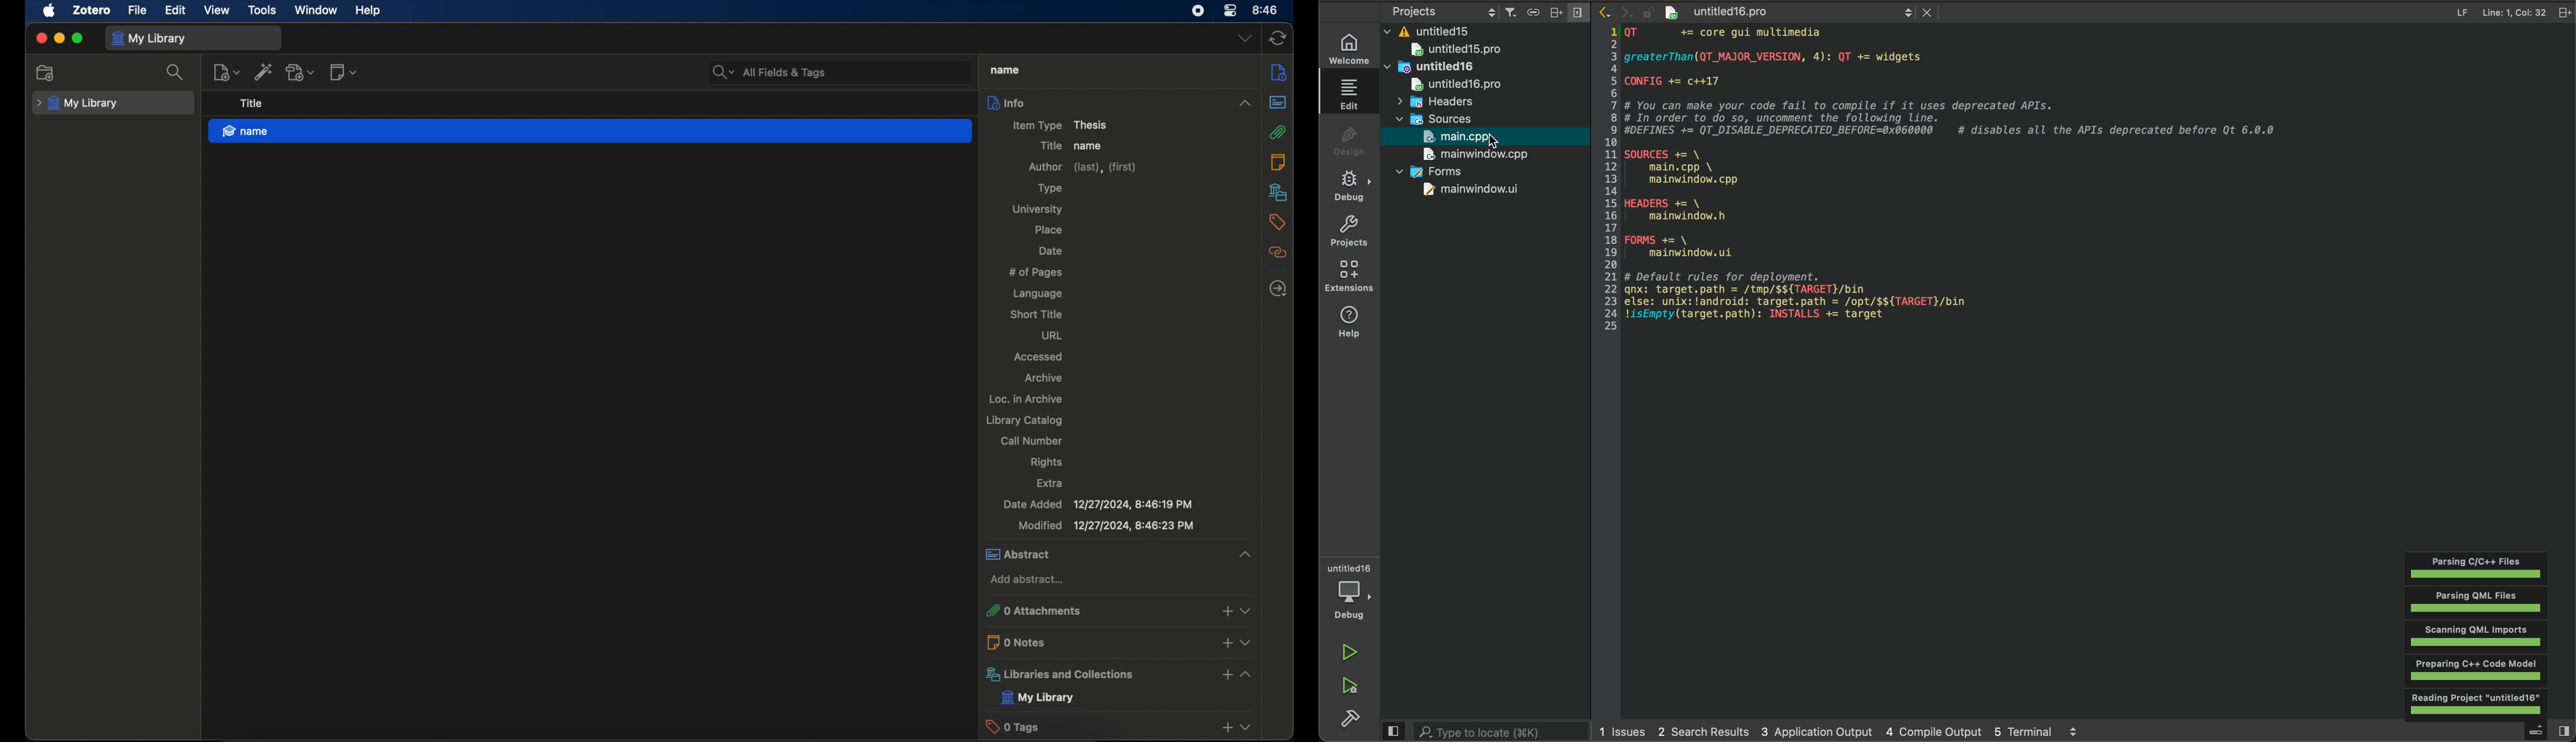  I want to click on item type, so click(1062, 125).